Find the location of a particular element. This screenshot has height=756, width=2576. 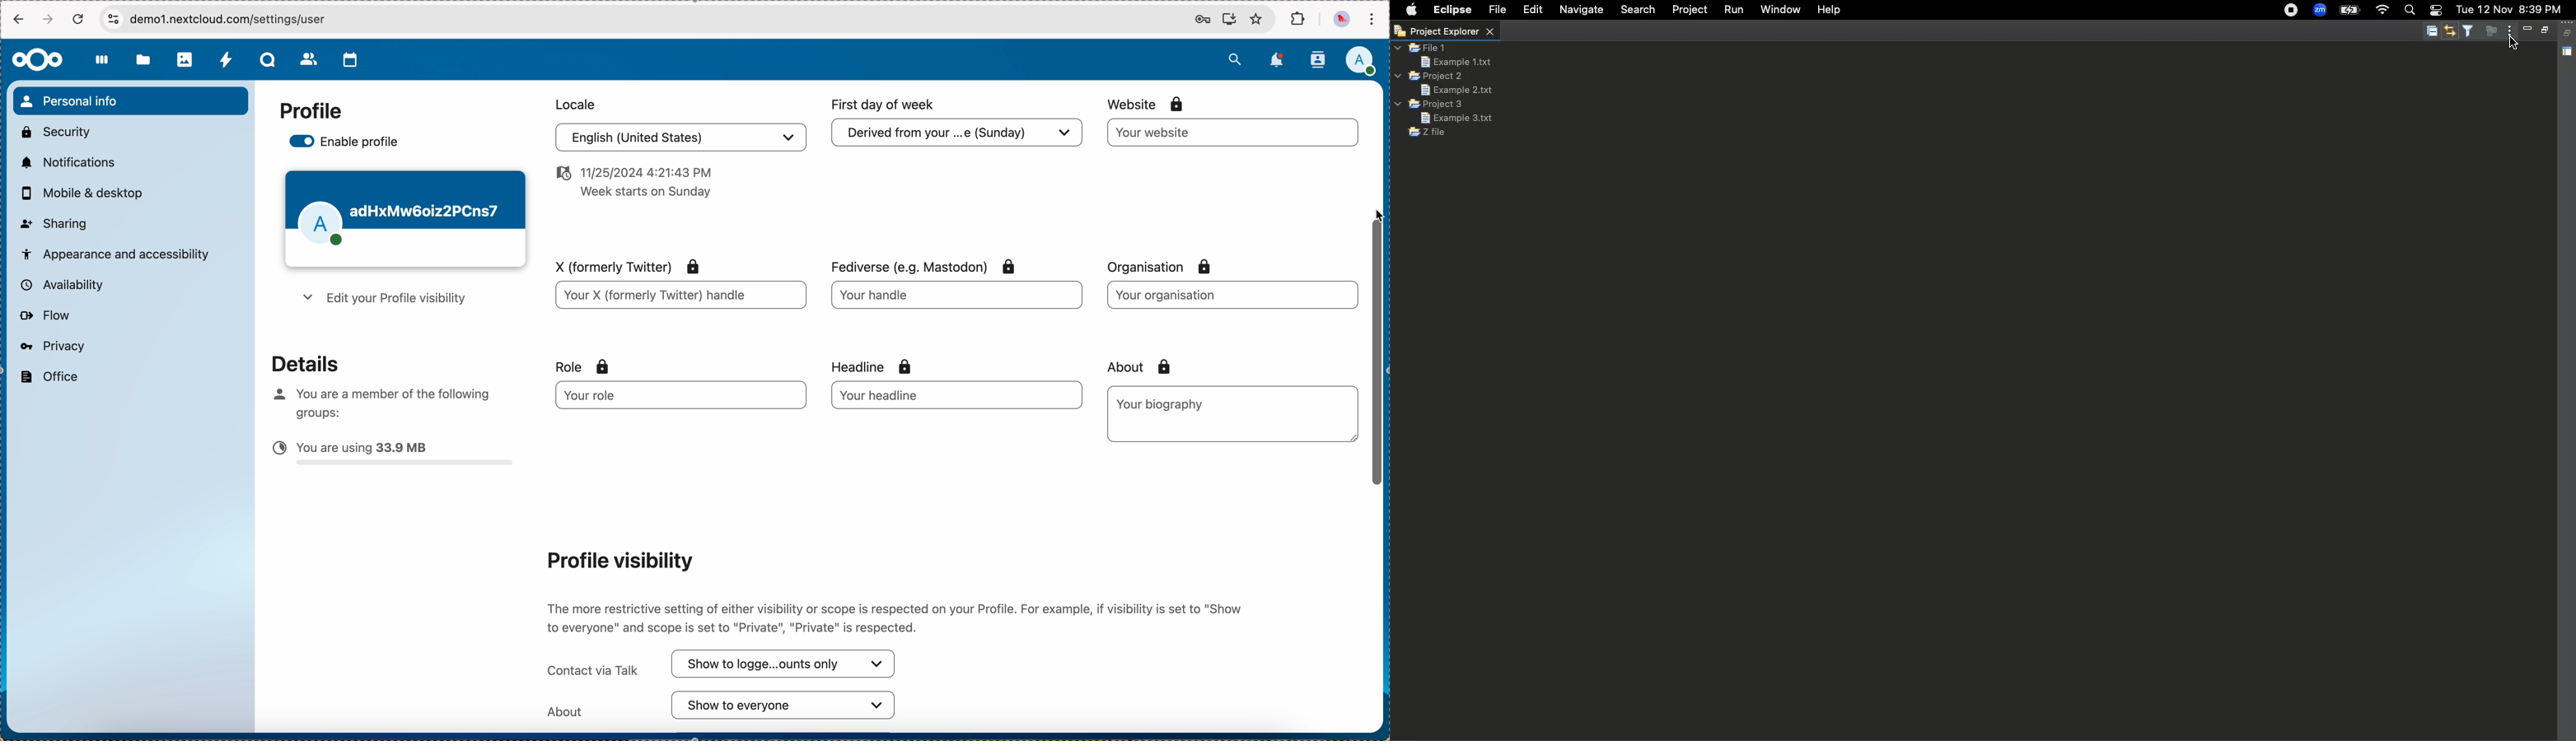

details is located at coordinates (296, 362).